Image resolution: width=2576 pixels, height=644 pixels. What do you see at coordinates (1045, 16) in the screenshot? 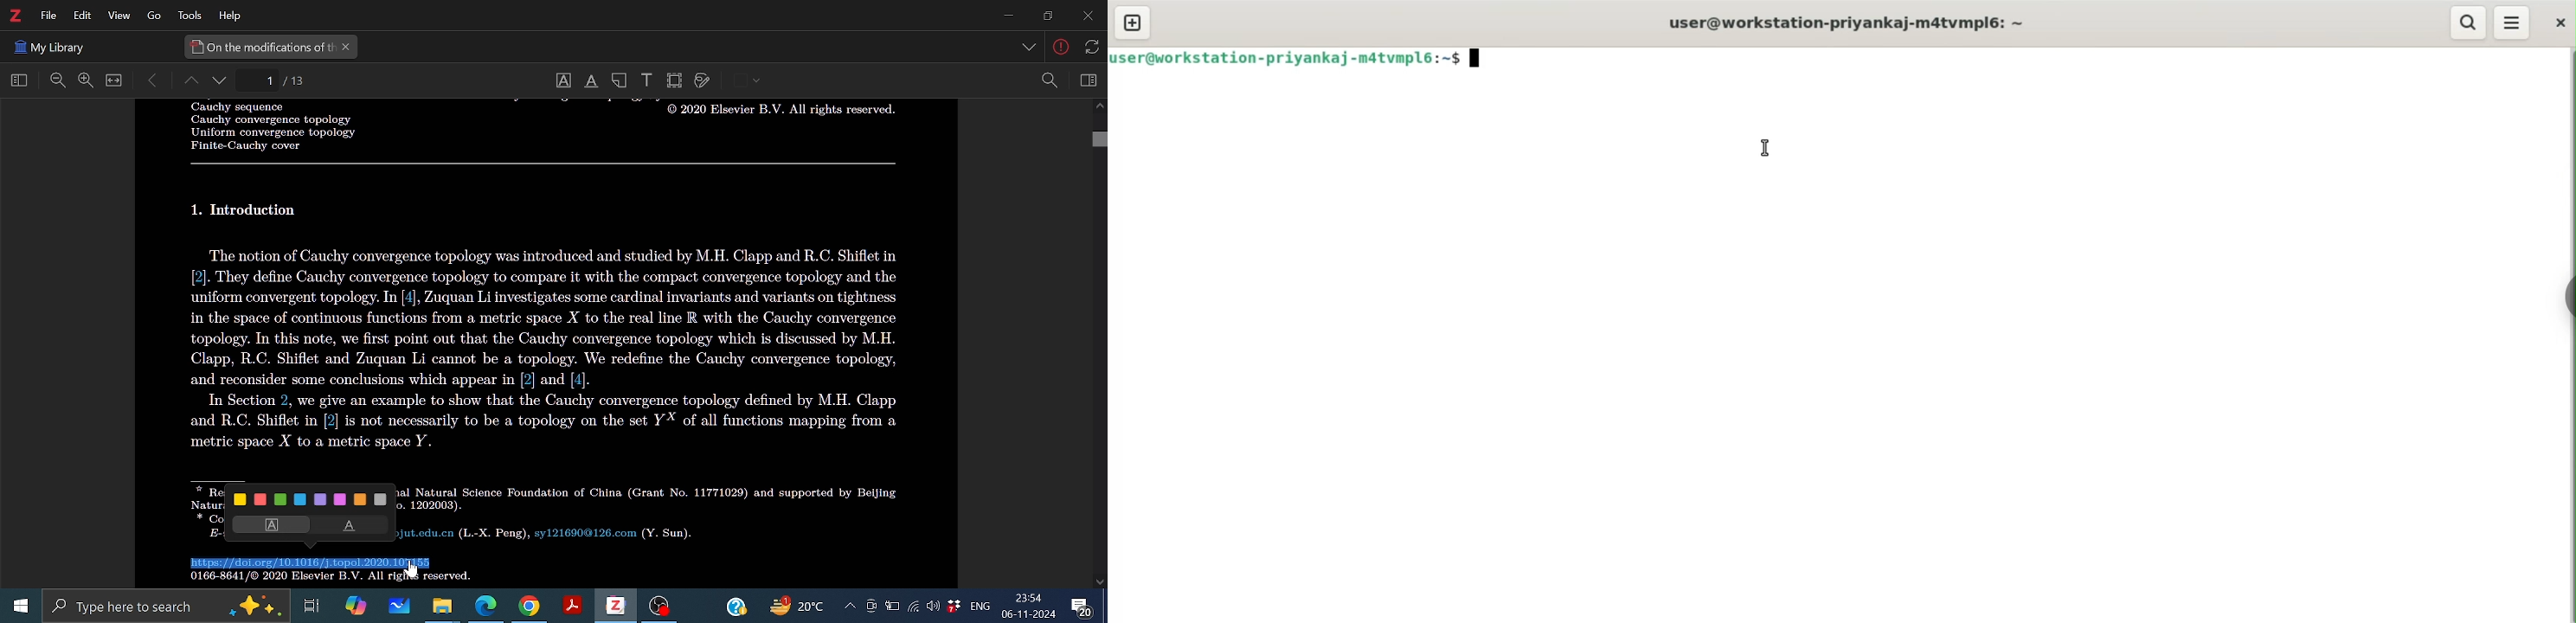
I see `Restore down` at bounding box center [1045, 16].